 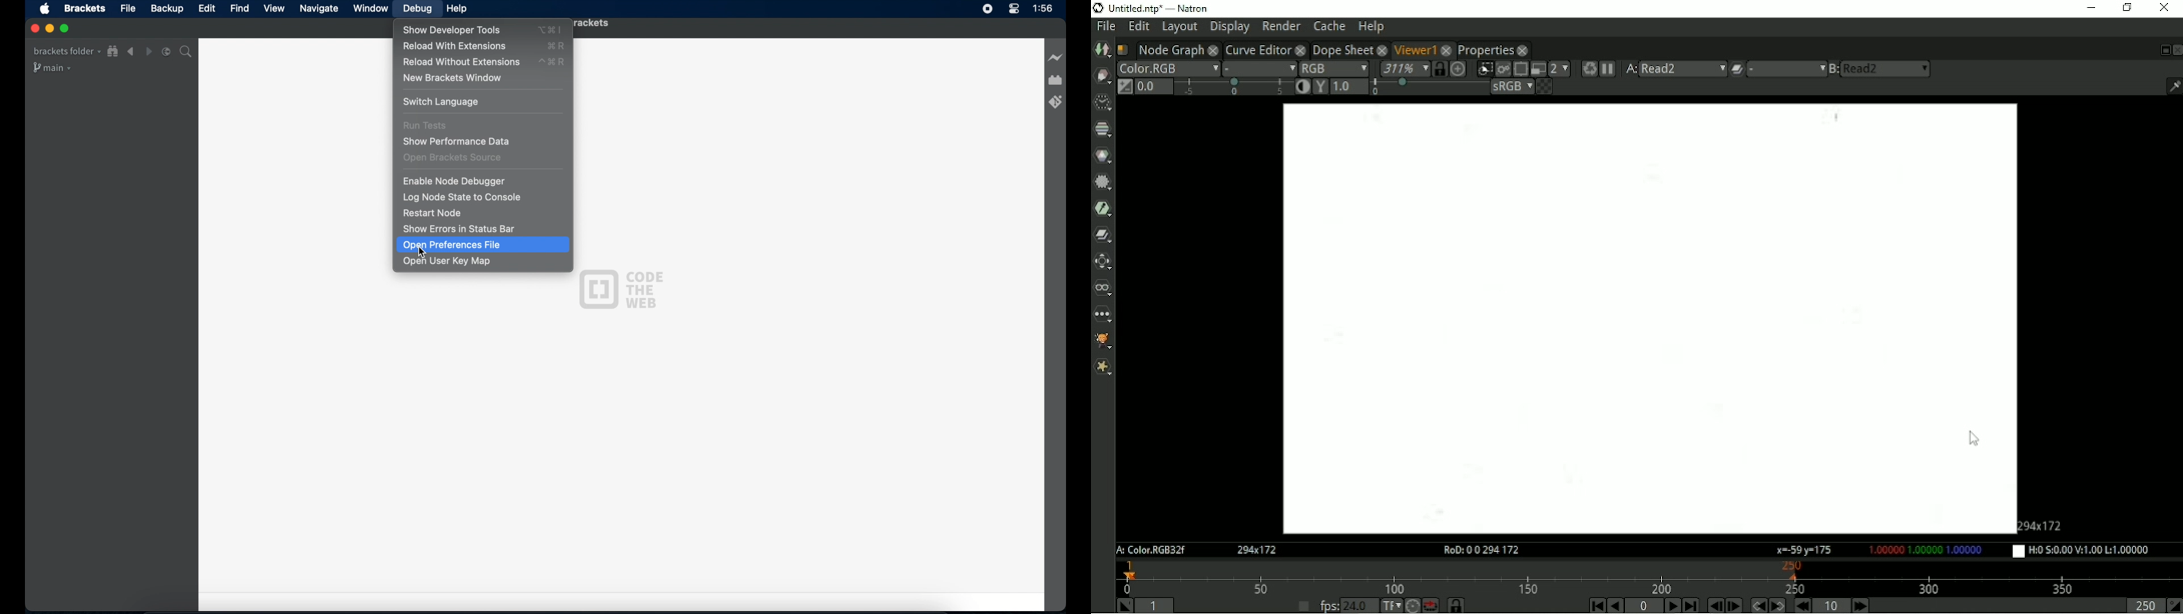 I want to click on code the web, so click(x=645, y=289).